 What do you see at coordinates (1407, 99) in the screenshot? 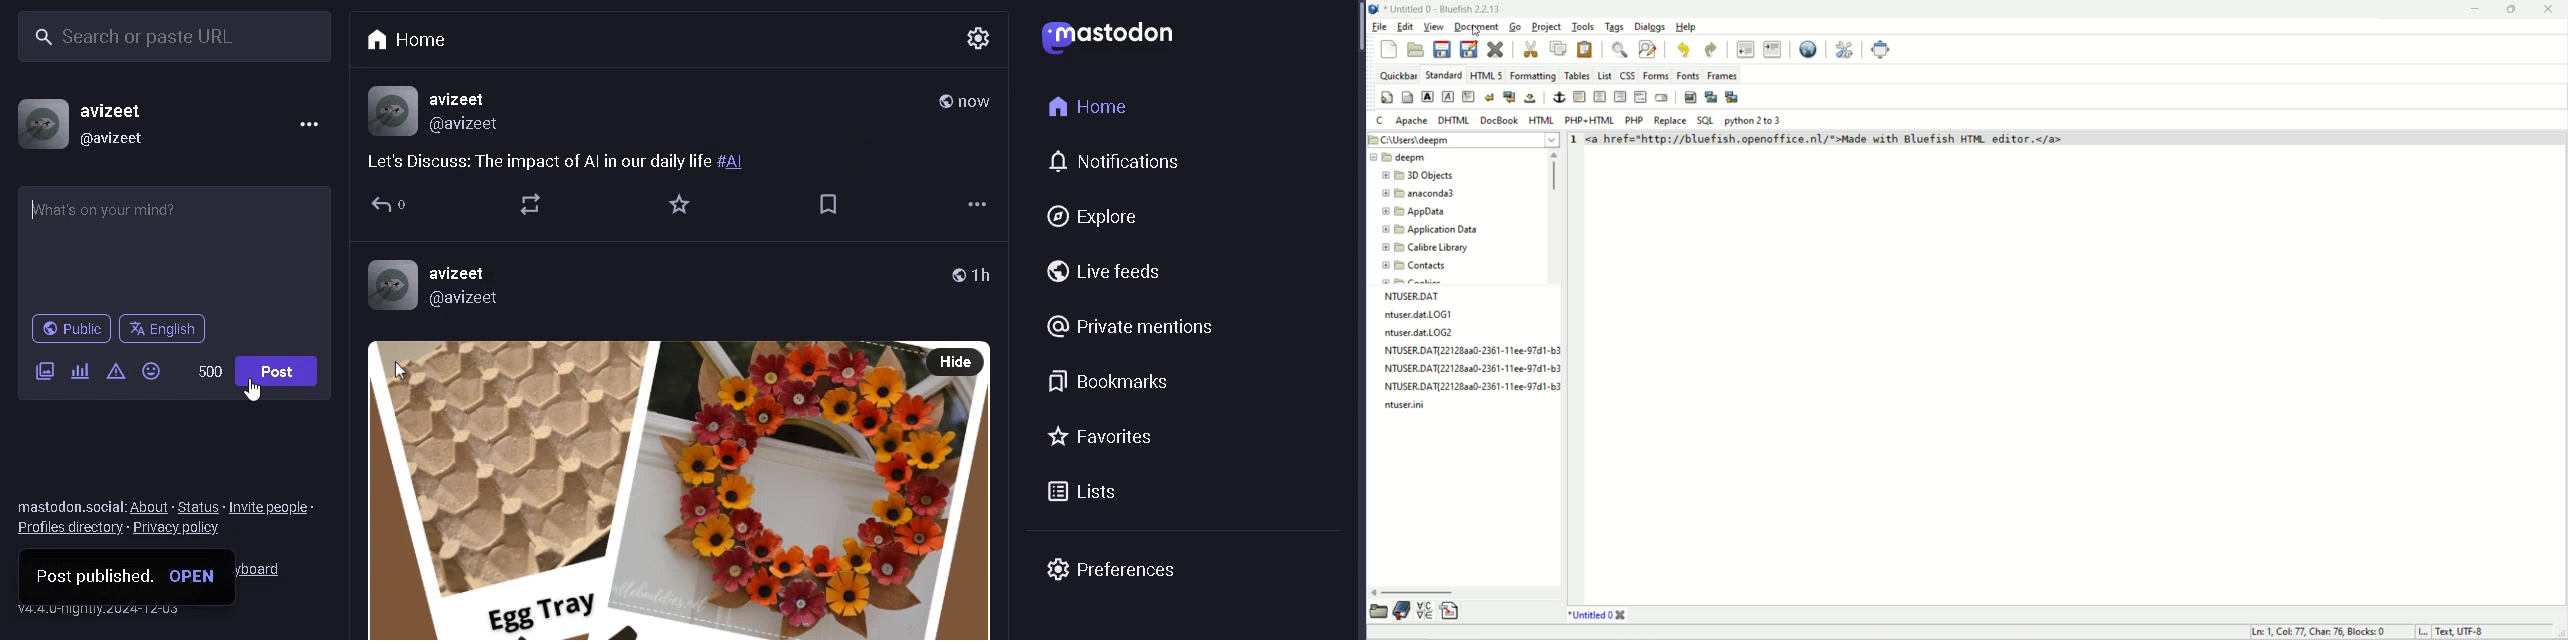
I see `body` at bounding box center [1407, 99].